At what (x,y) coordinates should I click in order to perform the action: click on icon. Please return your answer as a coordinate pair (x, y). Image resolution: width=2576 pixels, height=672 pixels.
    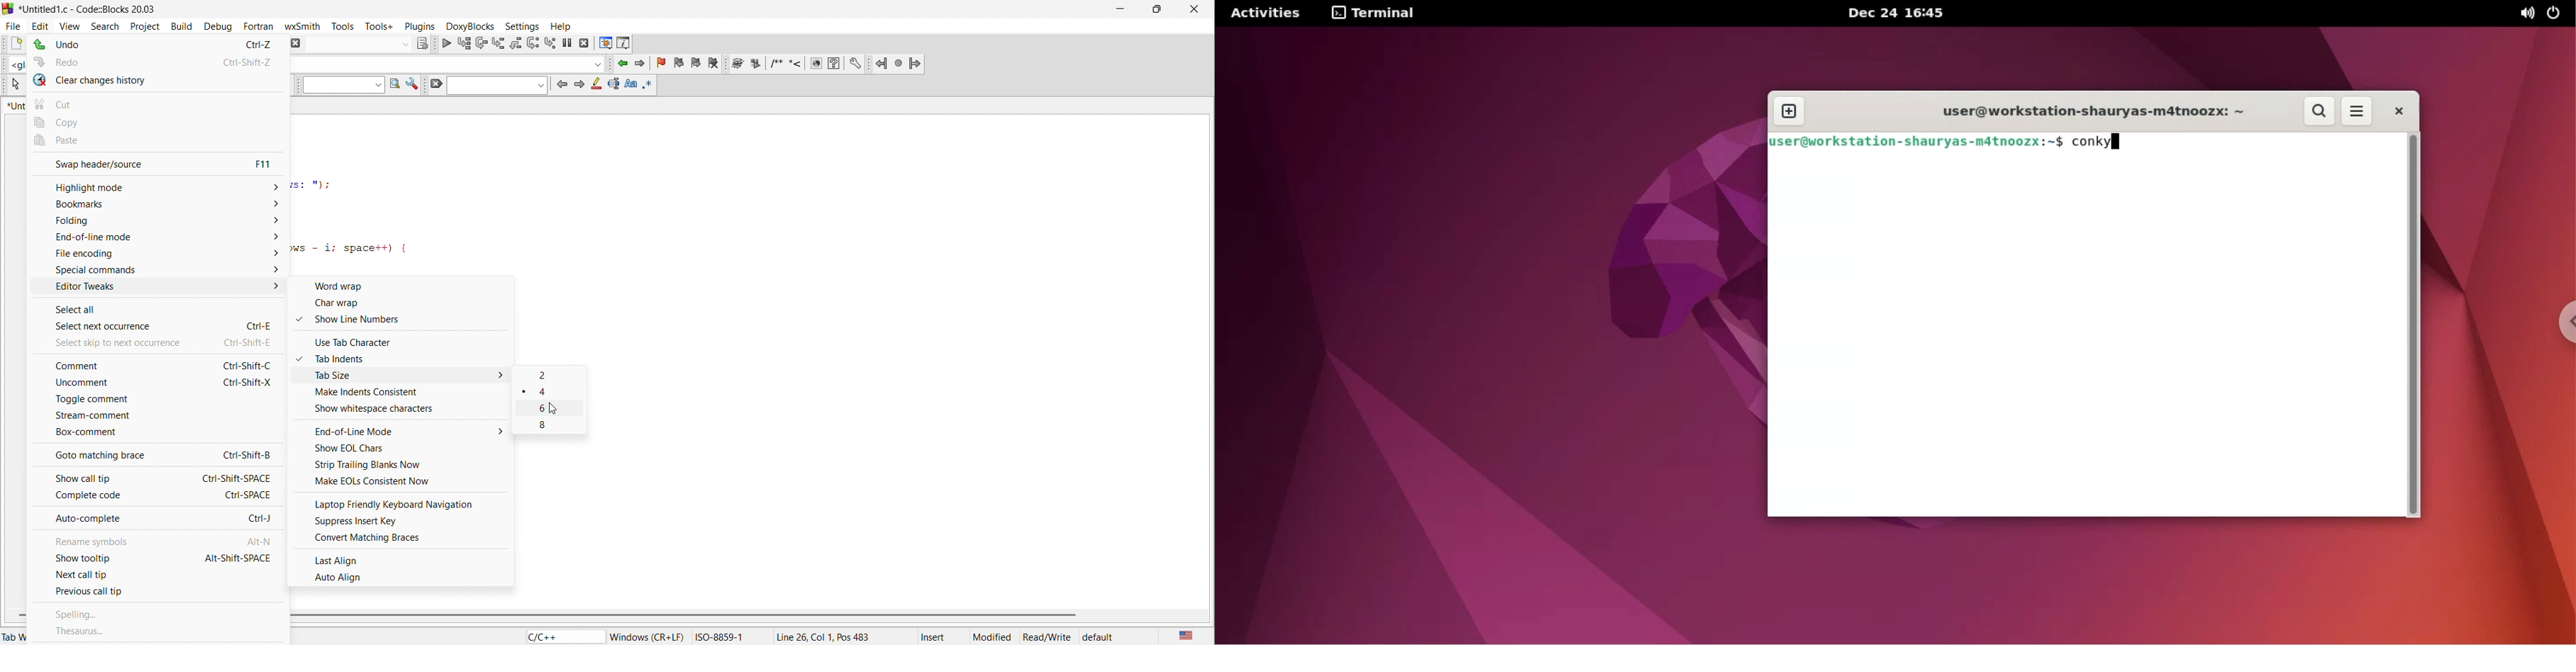
    Looking at the image, I should click on (614, 85).